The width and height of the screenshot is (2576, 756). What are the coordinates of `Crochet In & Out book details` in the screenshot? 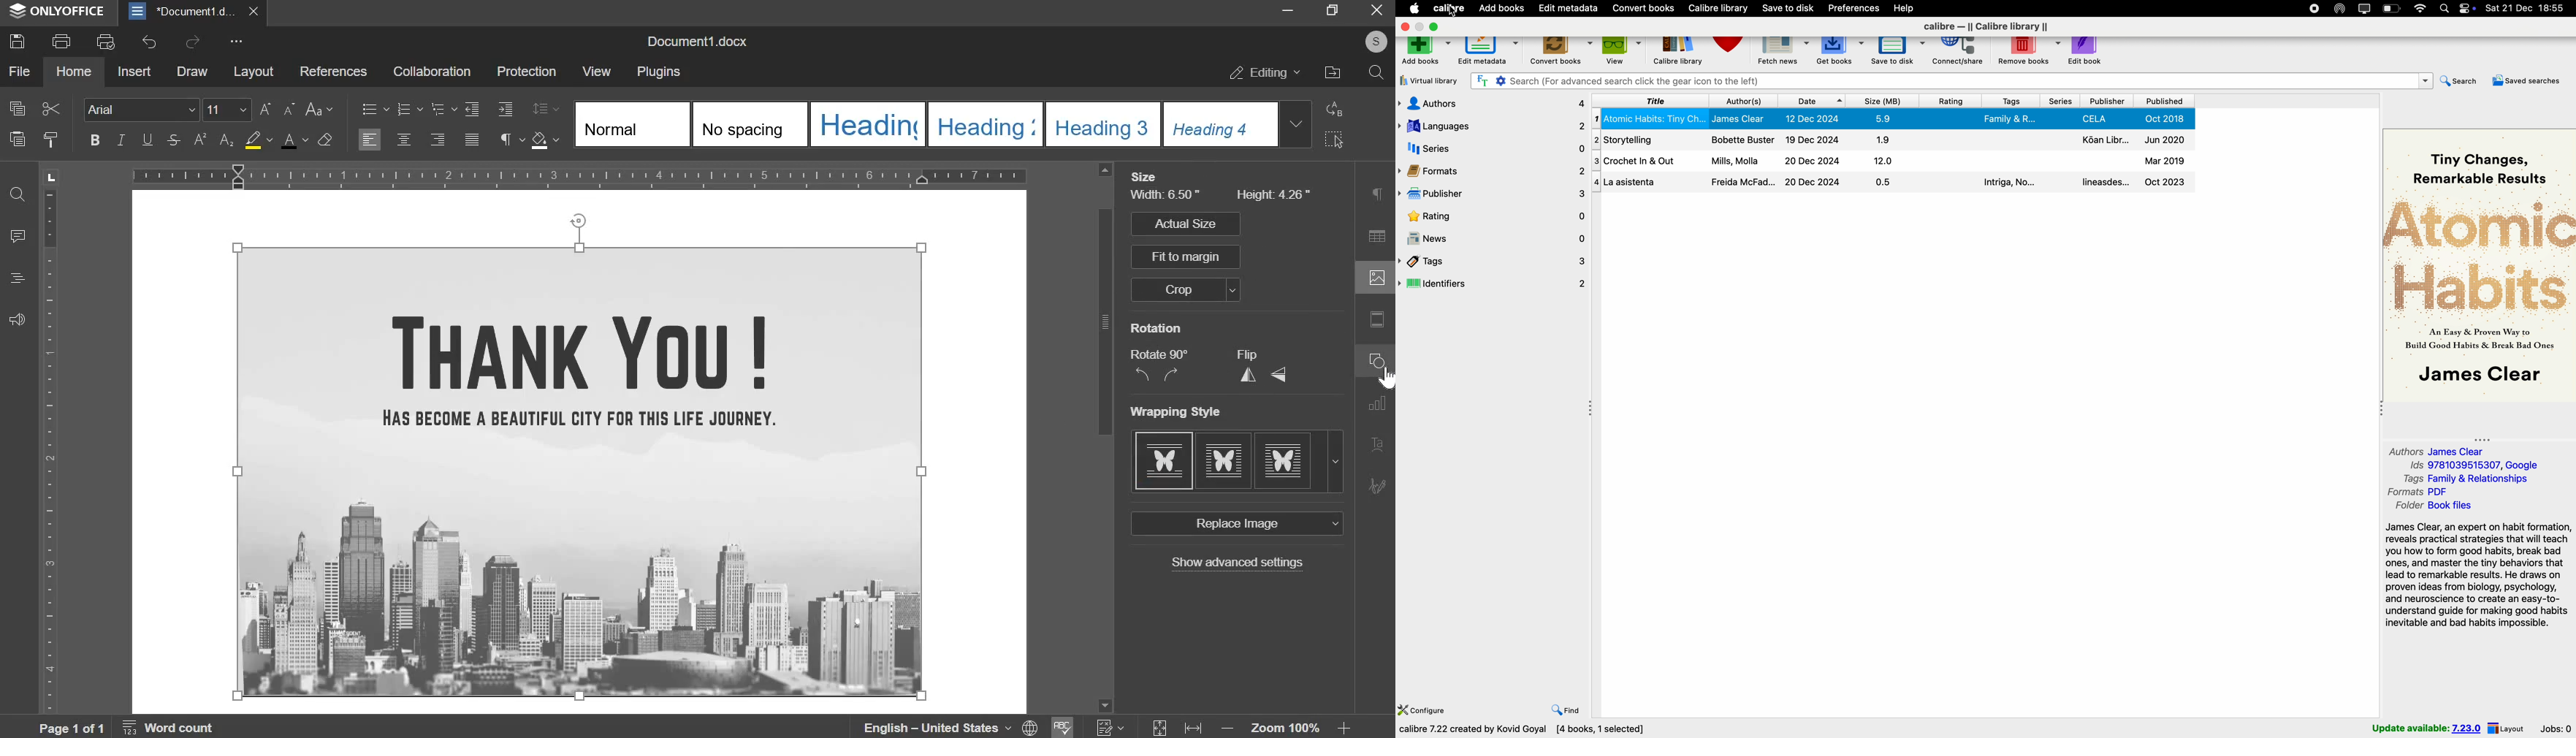 It's located at (1893, 159).